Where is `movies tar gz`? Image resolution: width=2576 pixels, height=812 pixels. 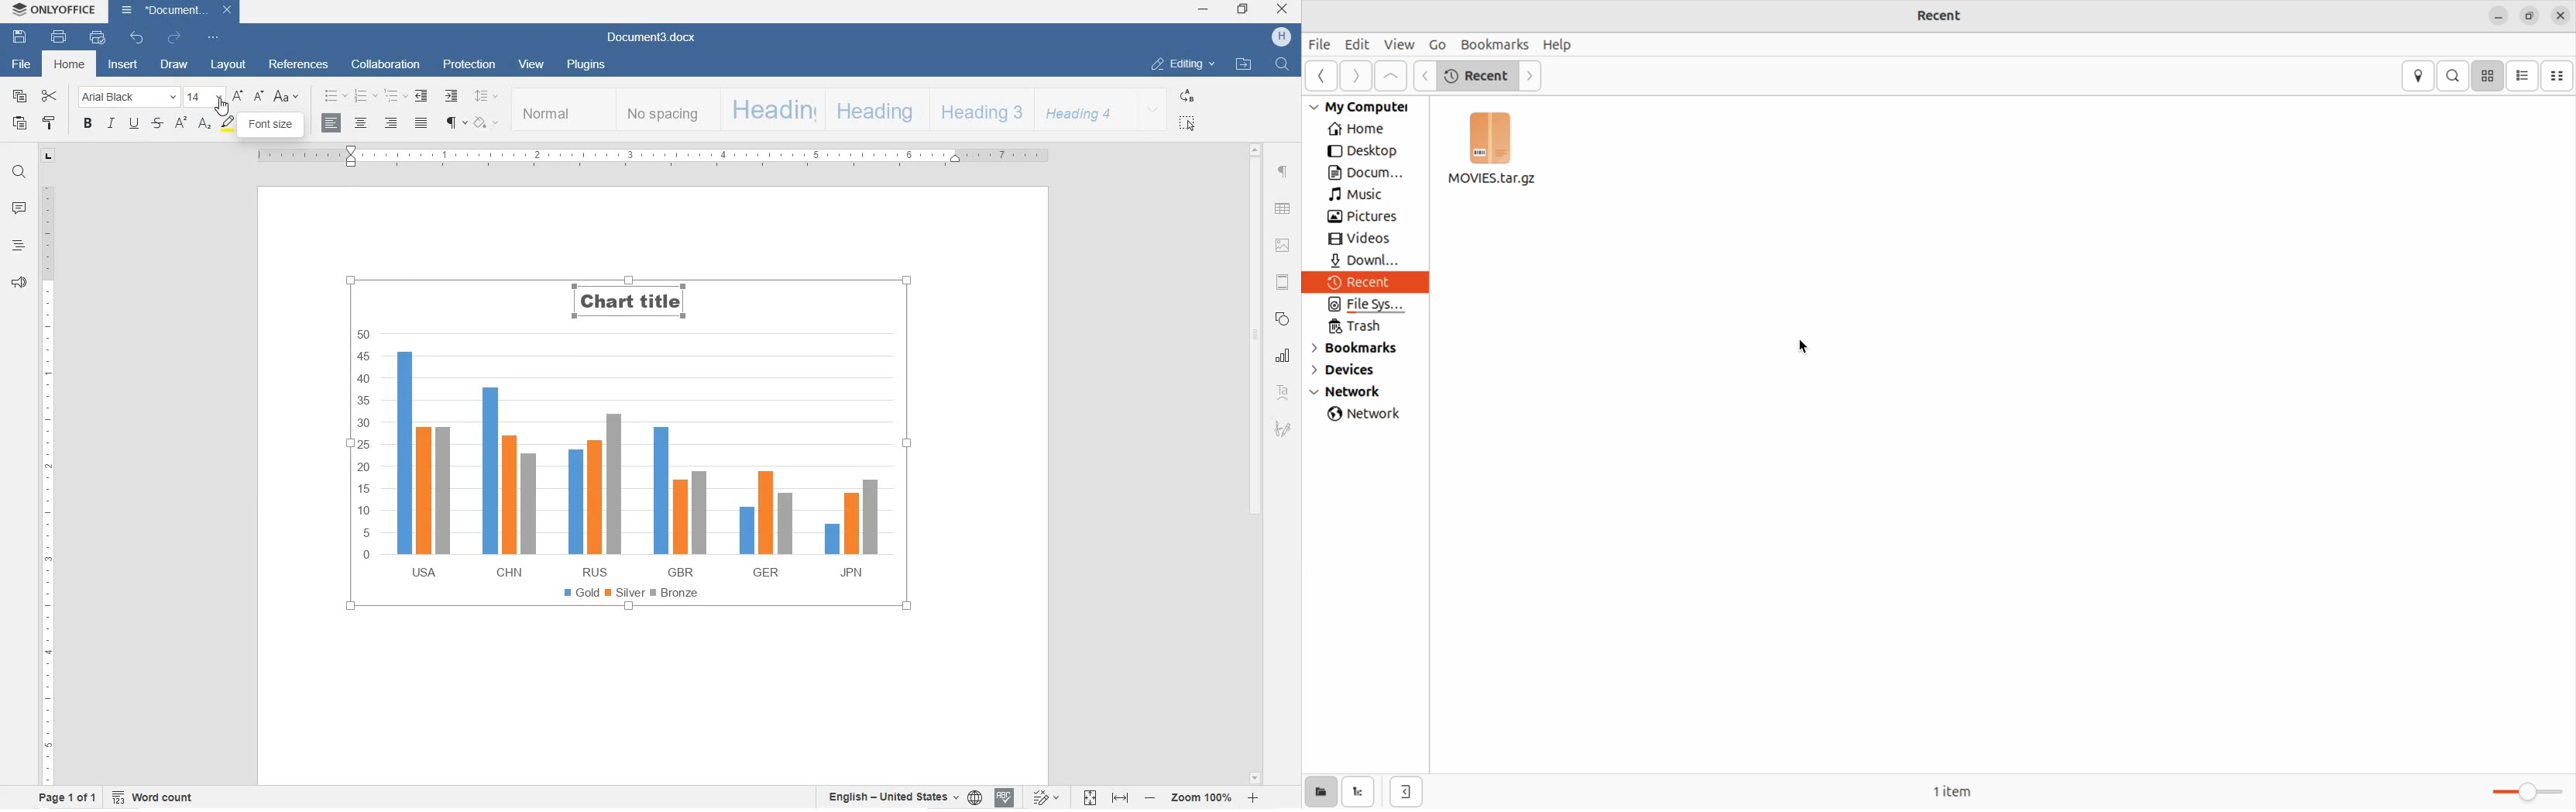
movies tar gz is located at coordinates (1495, 153).